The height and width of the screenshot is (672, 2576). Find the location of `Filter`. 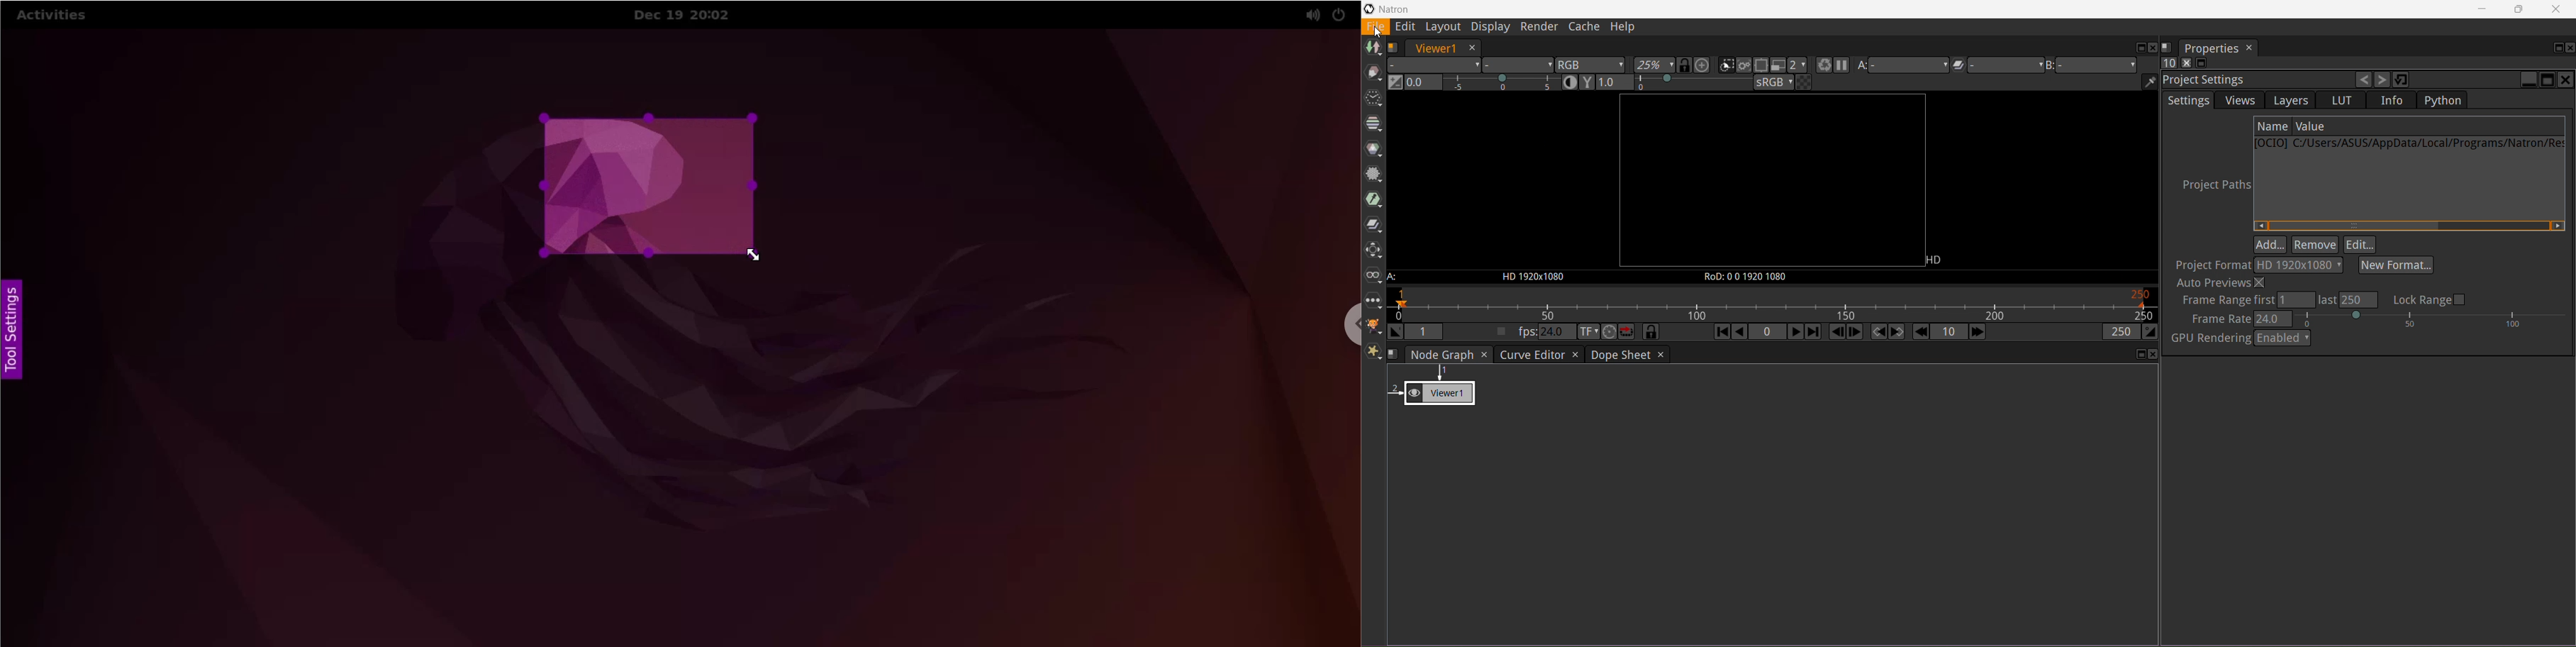

Filter is located at coordinates (1375, 174).